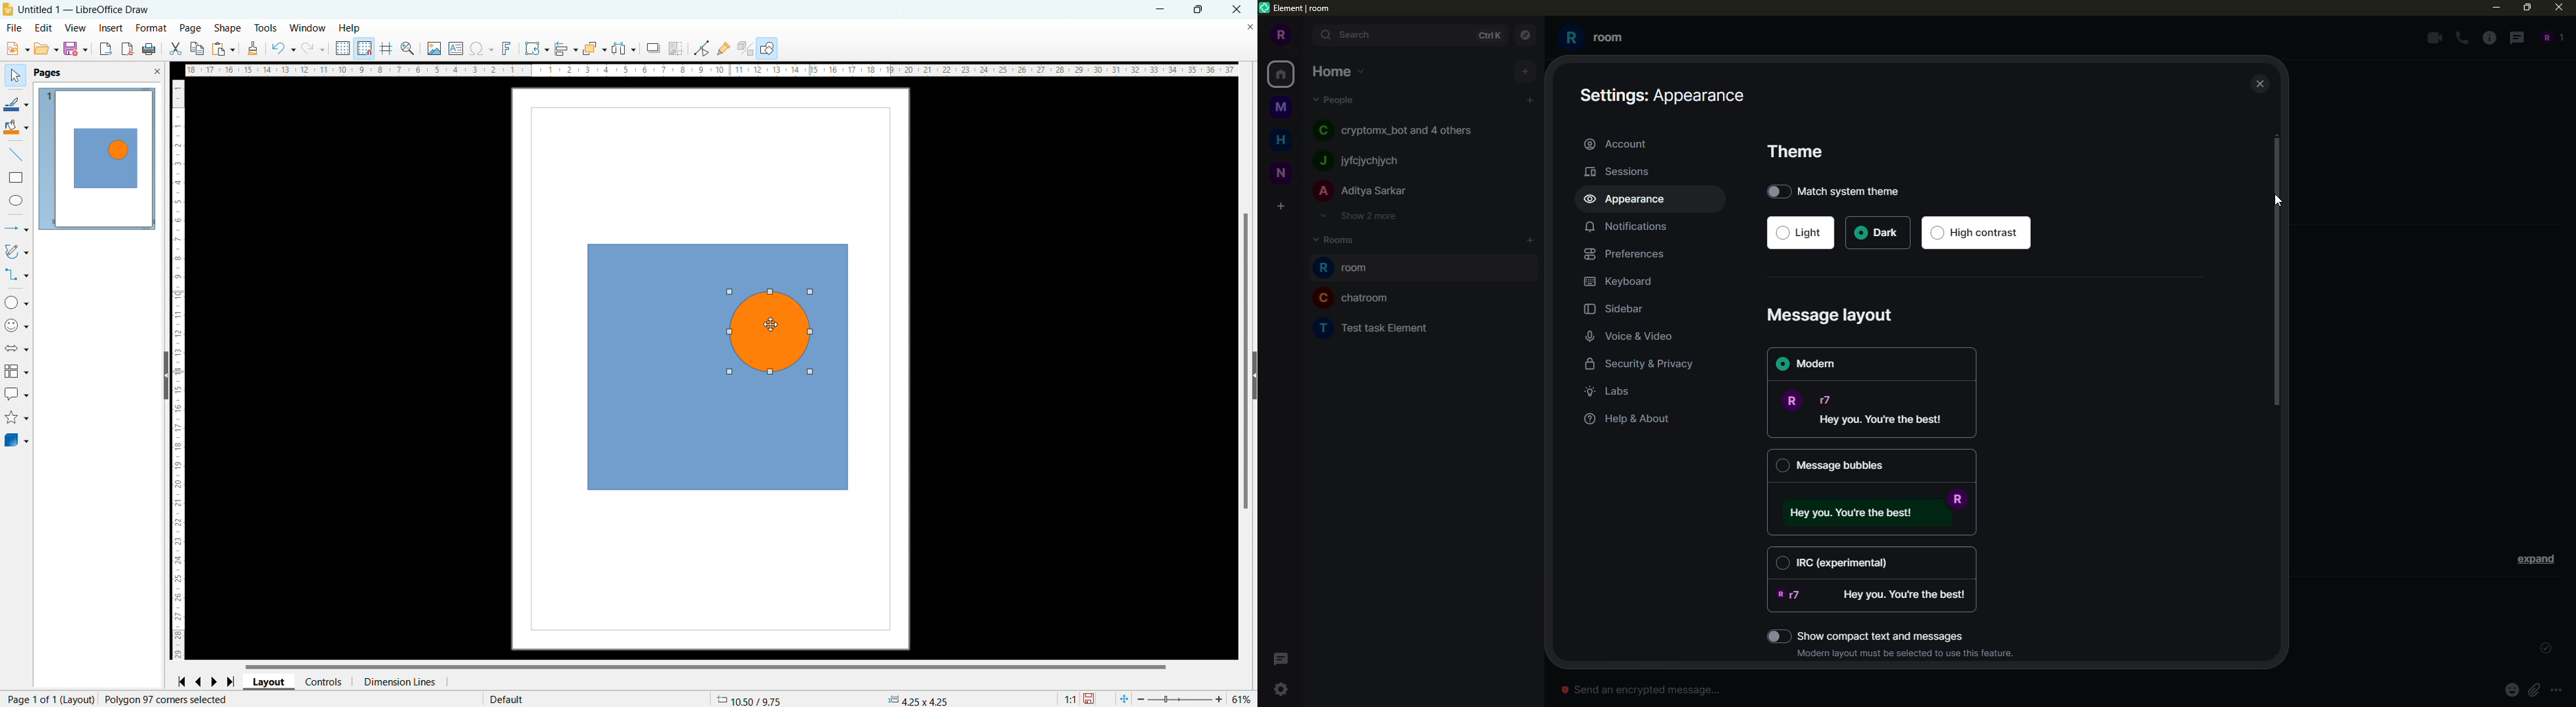 The height and width of the screenshot is (728, 2576). I want to click on insert textbox, so click(456, 49).